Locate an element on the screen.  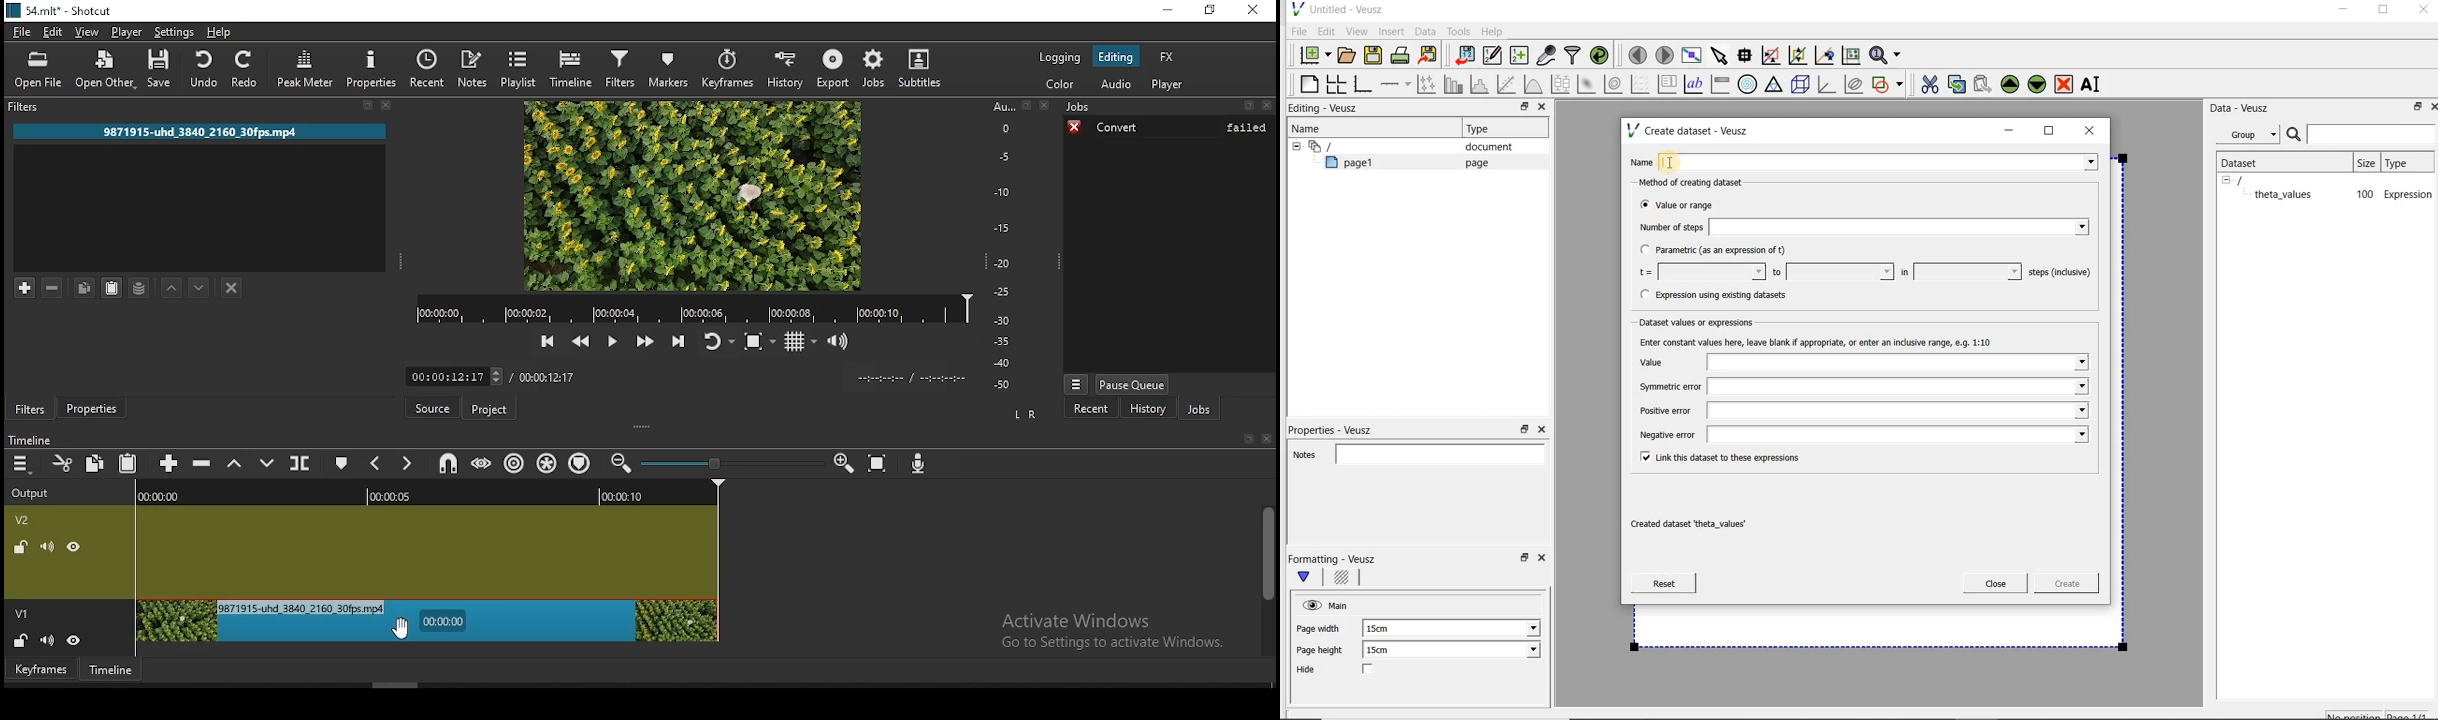
new document is located at coordinates (1312, 53).